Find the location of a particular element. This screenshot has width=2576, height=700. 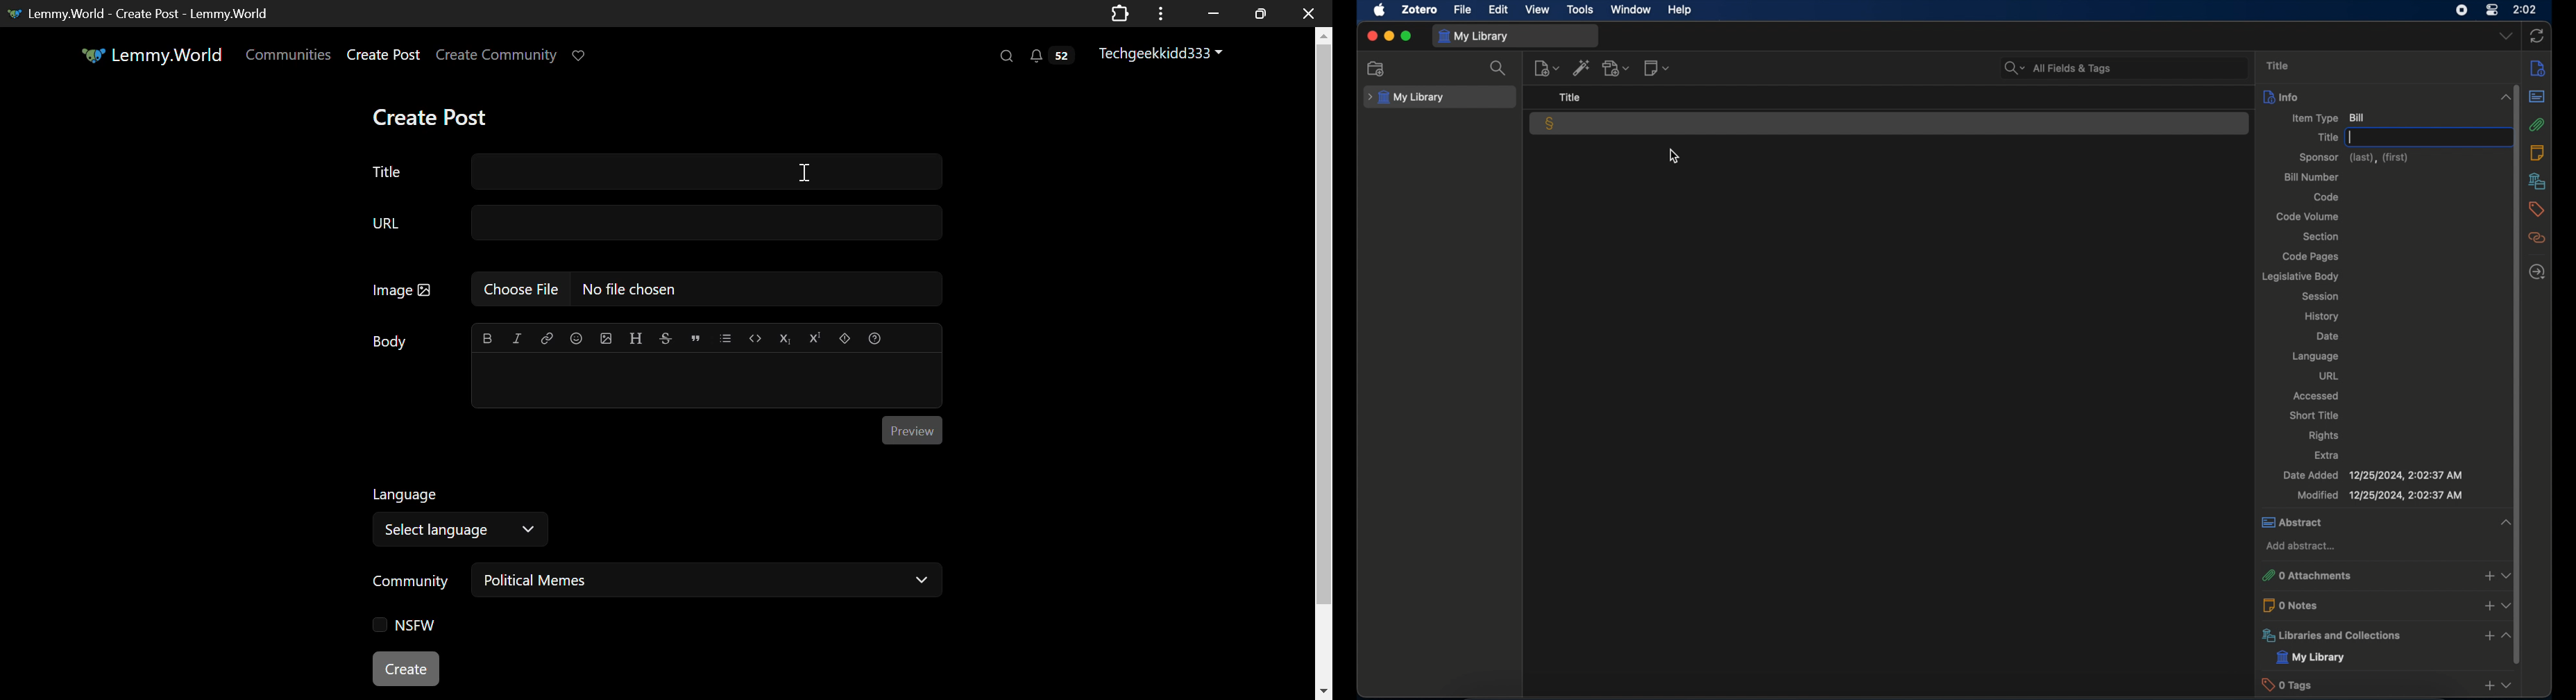

Close window is located at coordinates (1310, 12).